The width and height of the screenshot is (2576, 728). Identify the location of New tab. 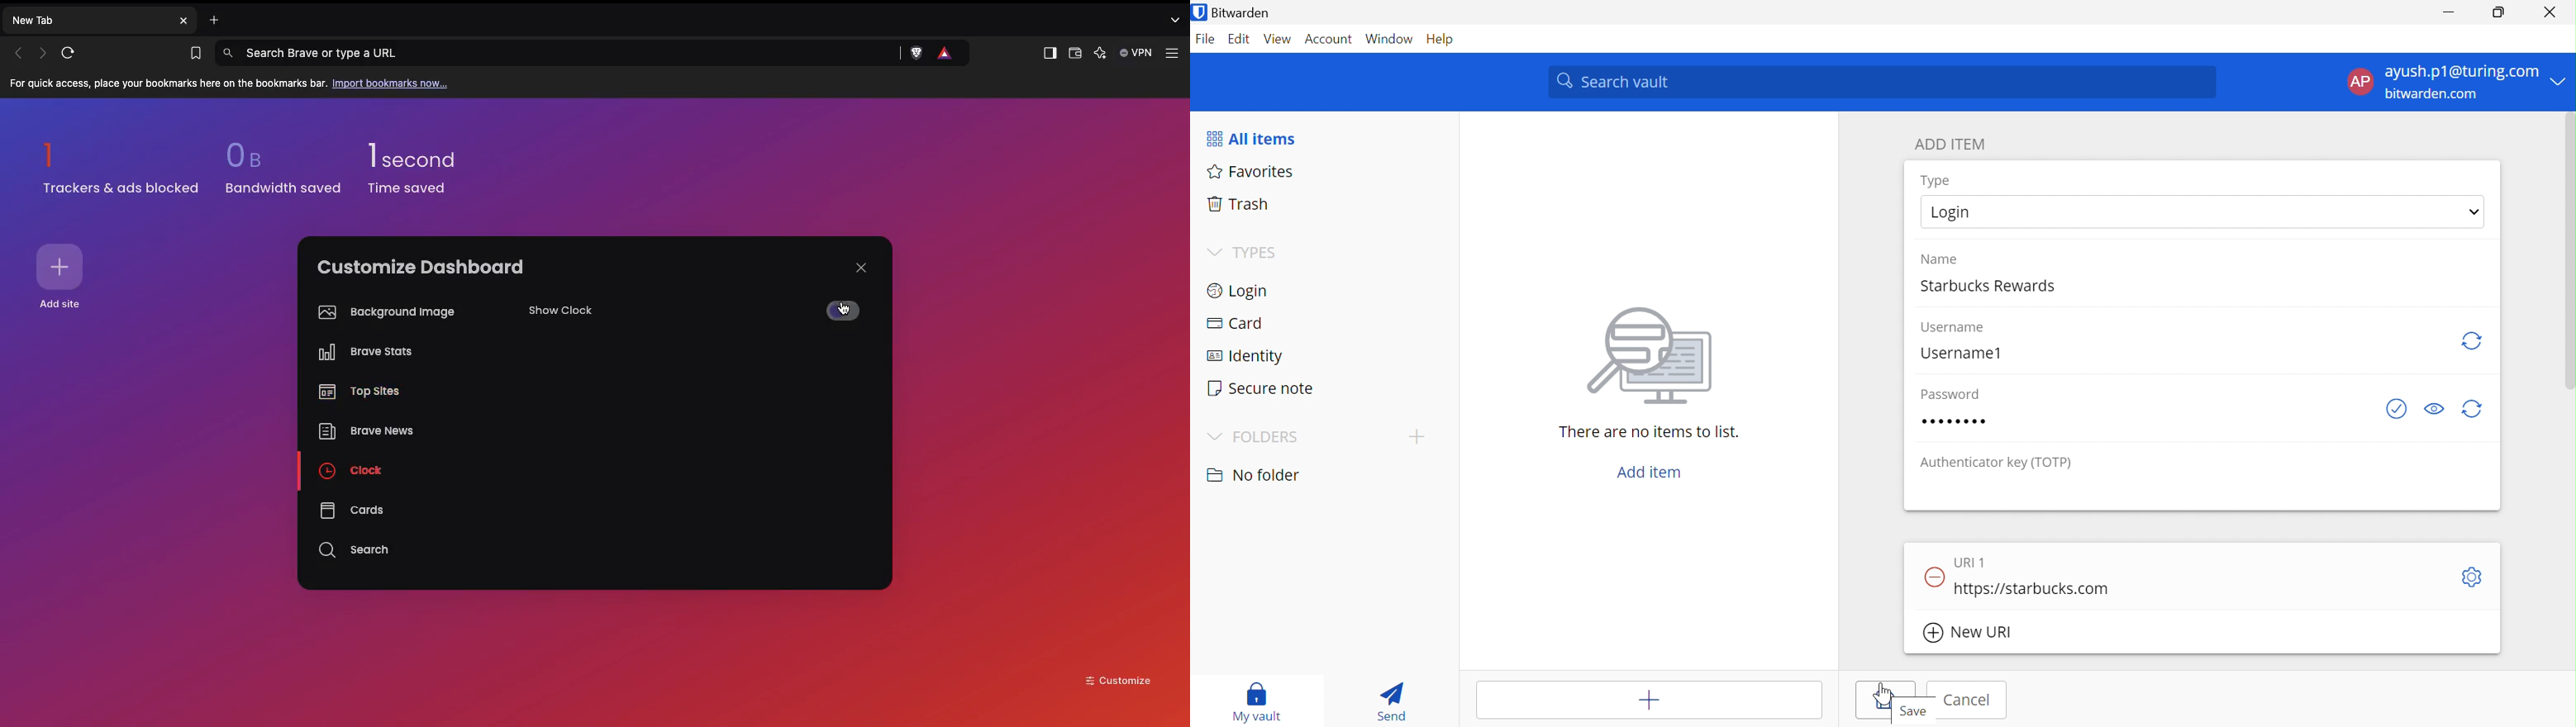
(88, 19).